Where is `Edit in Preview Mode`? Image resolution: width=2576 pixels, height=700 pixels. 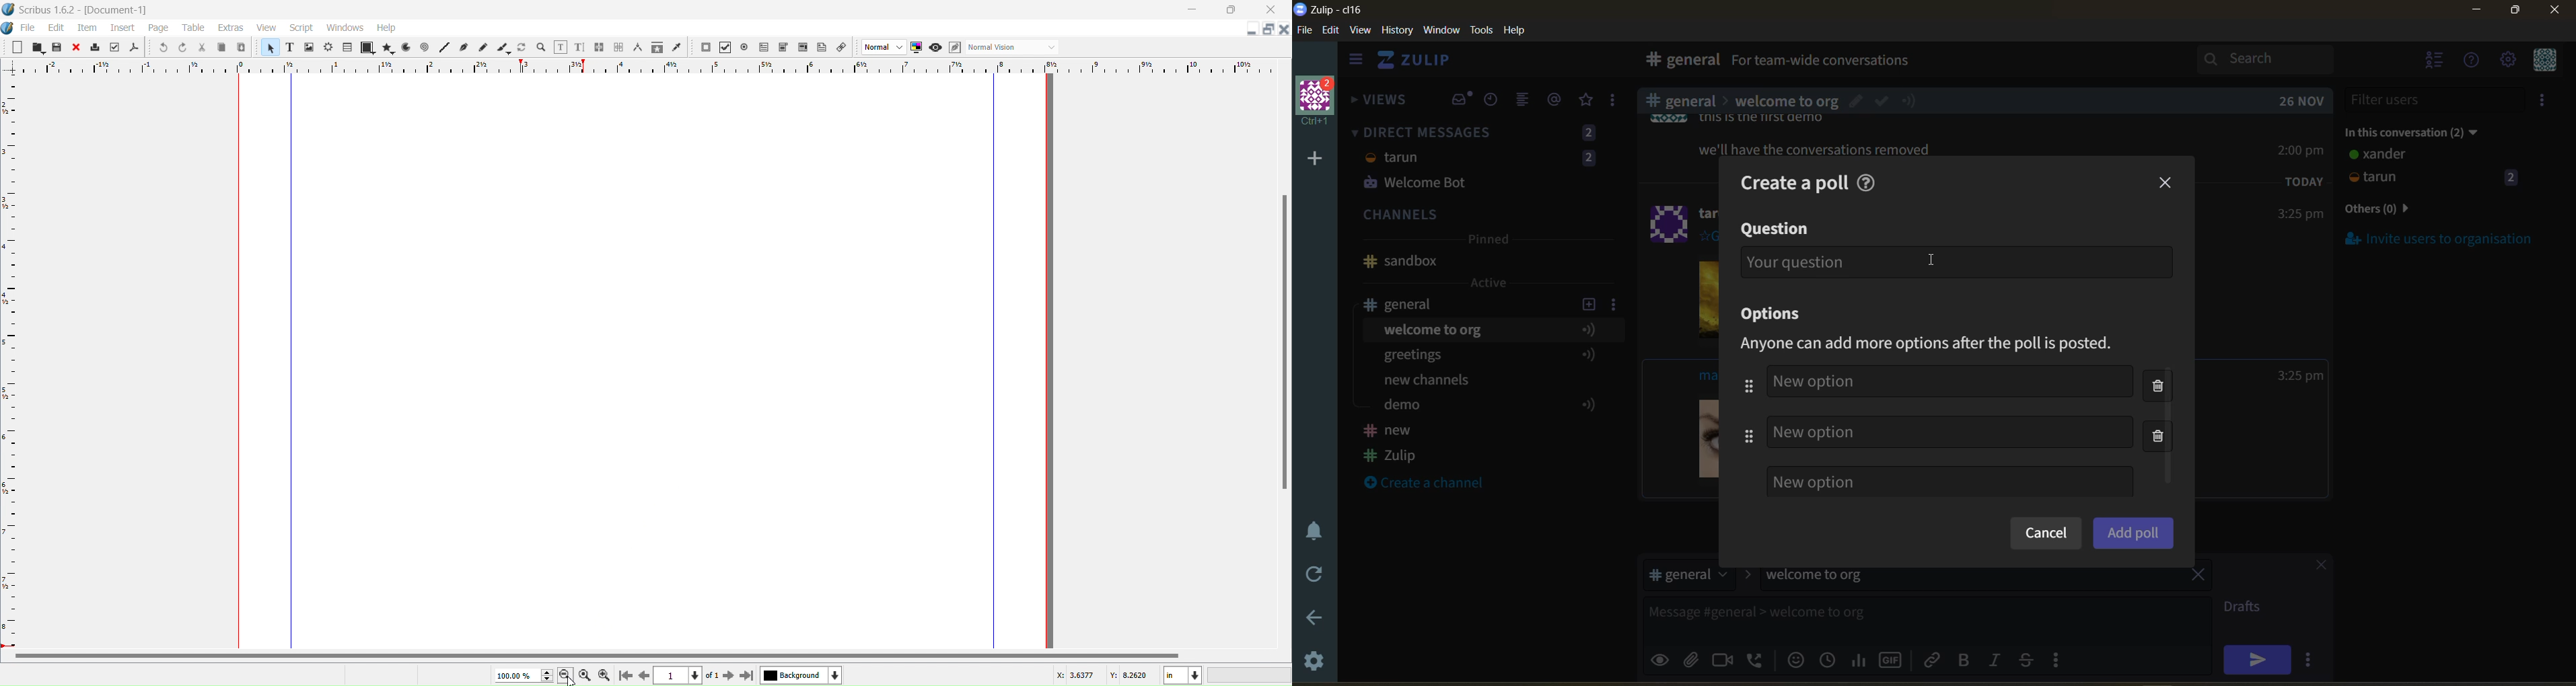 Edit in Preview Mode is located at coordinates (954, 48).